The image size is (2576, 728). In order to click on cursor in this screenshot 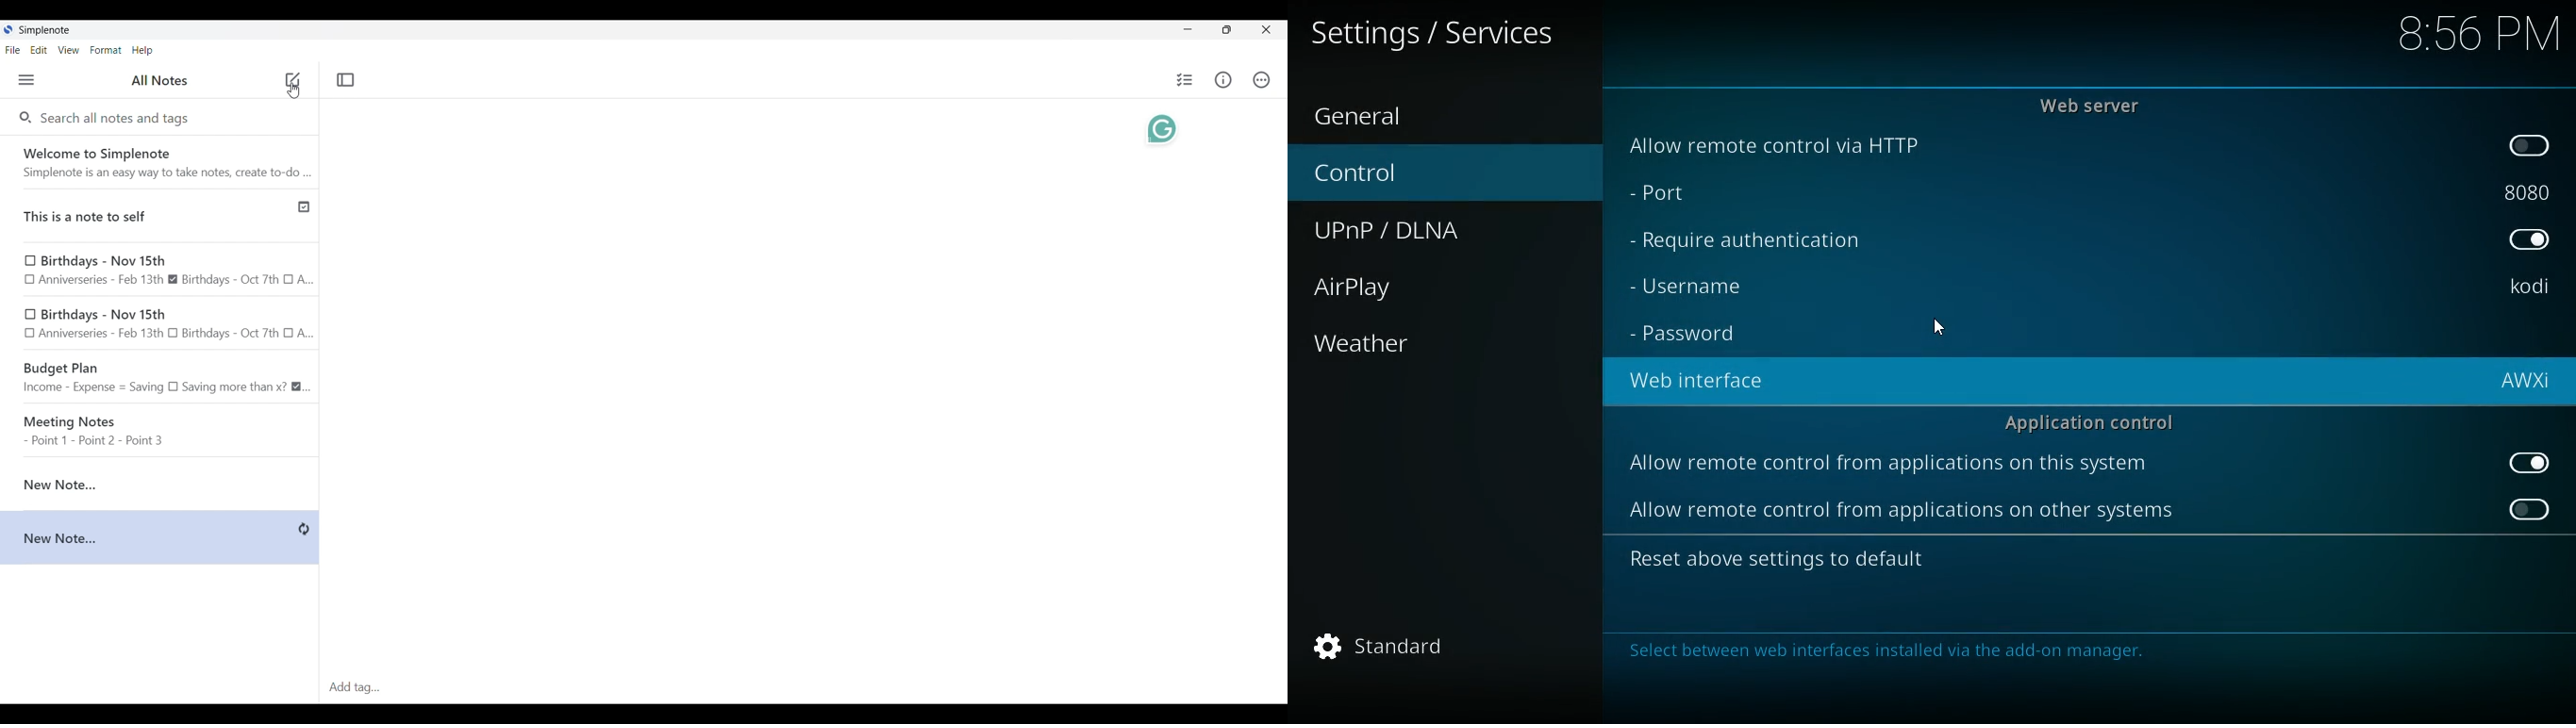, I will do `click(291, 78)`.